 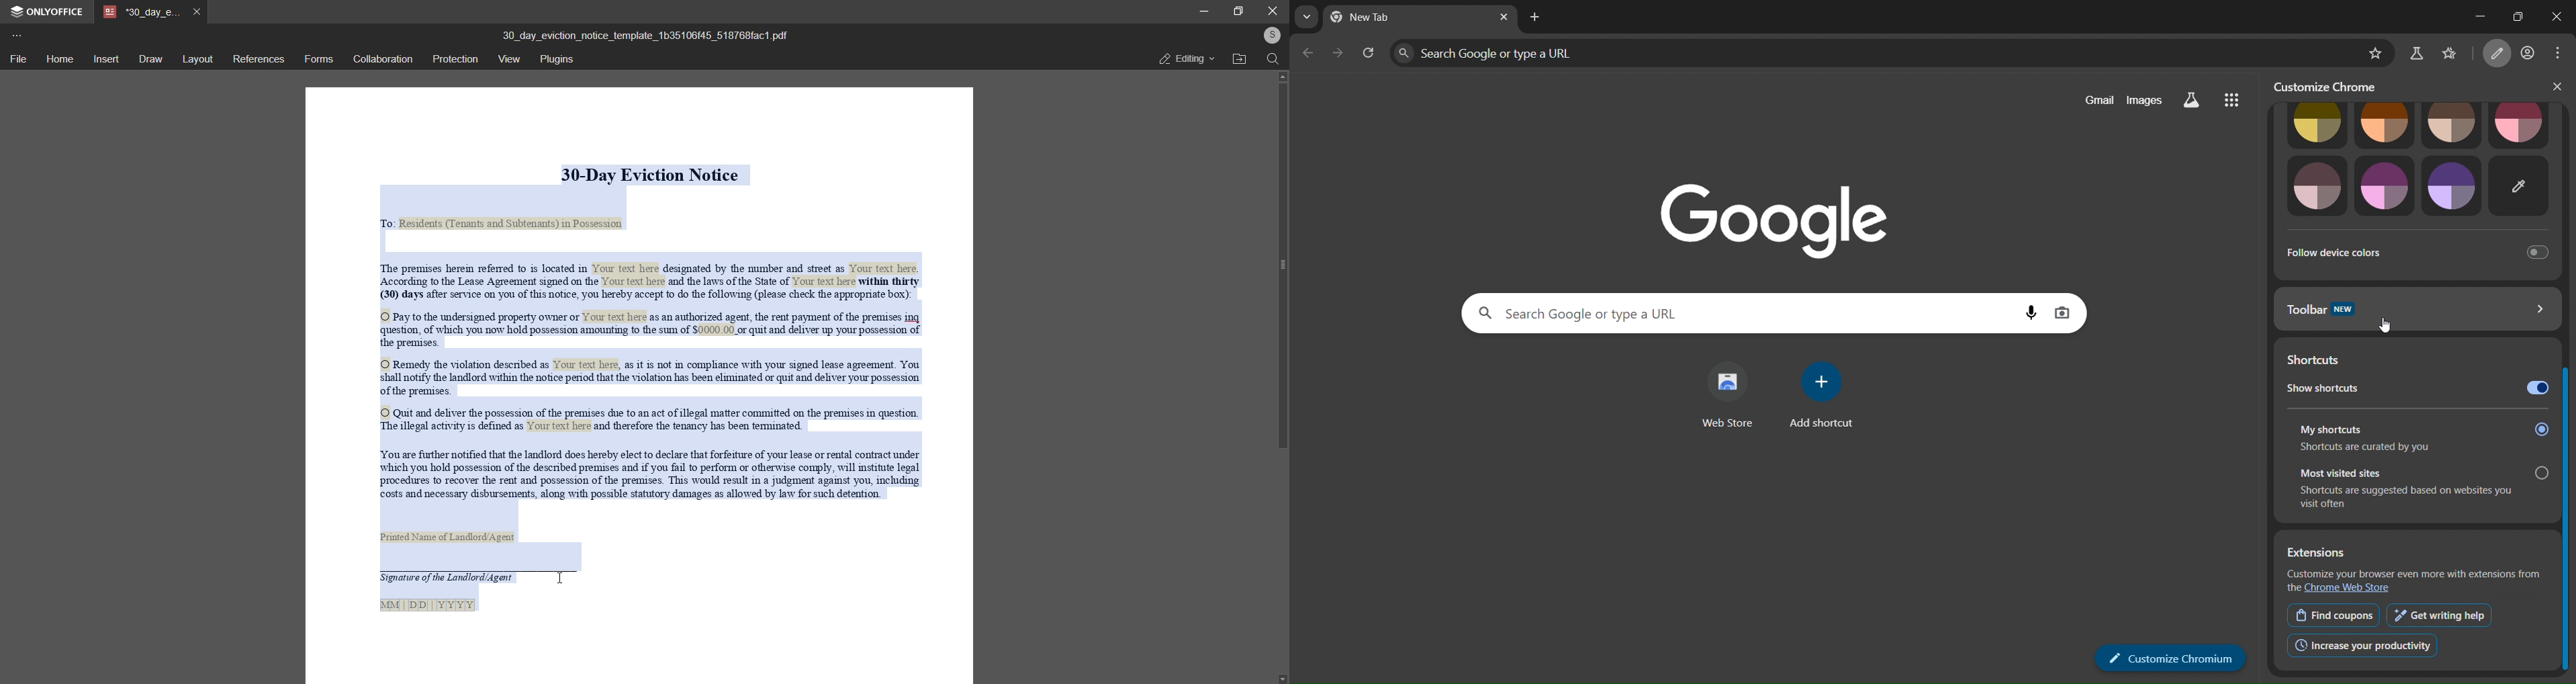 I want to click on view, so click(x=510, y=59).